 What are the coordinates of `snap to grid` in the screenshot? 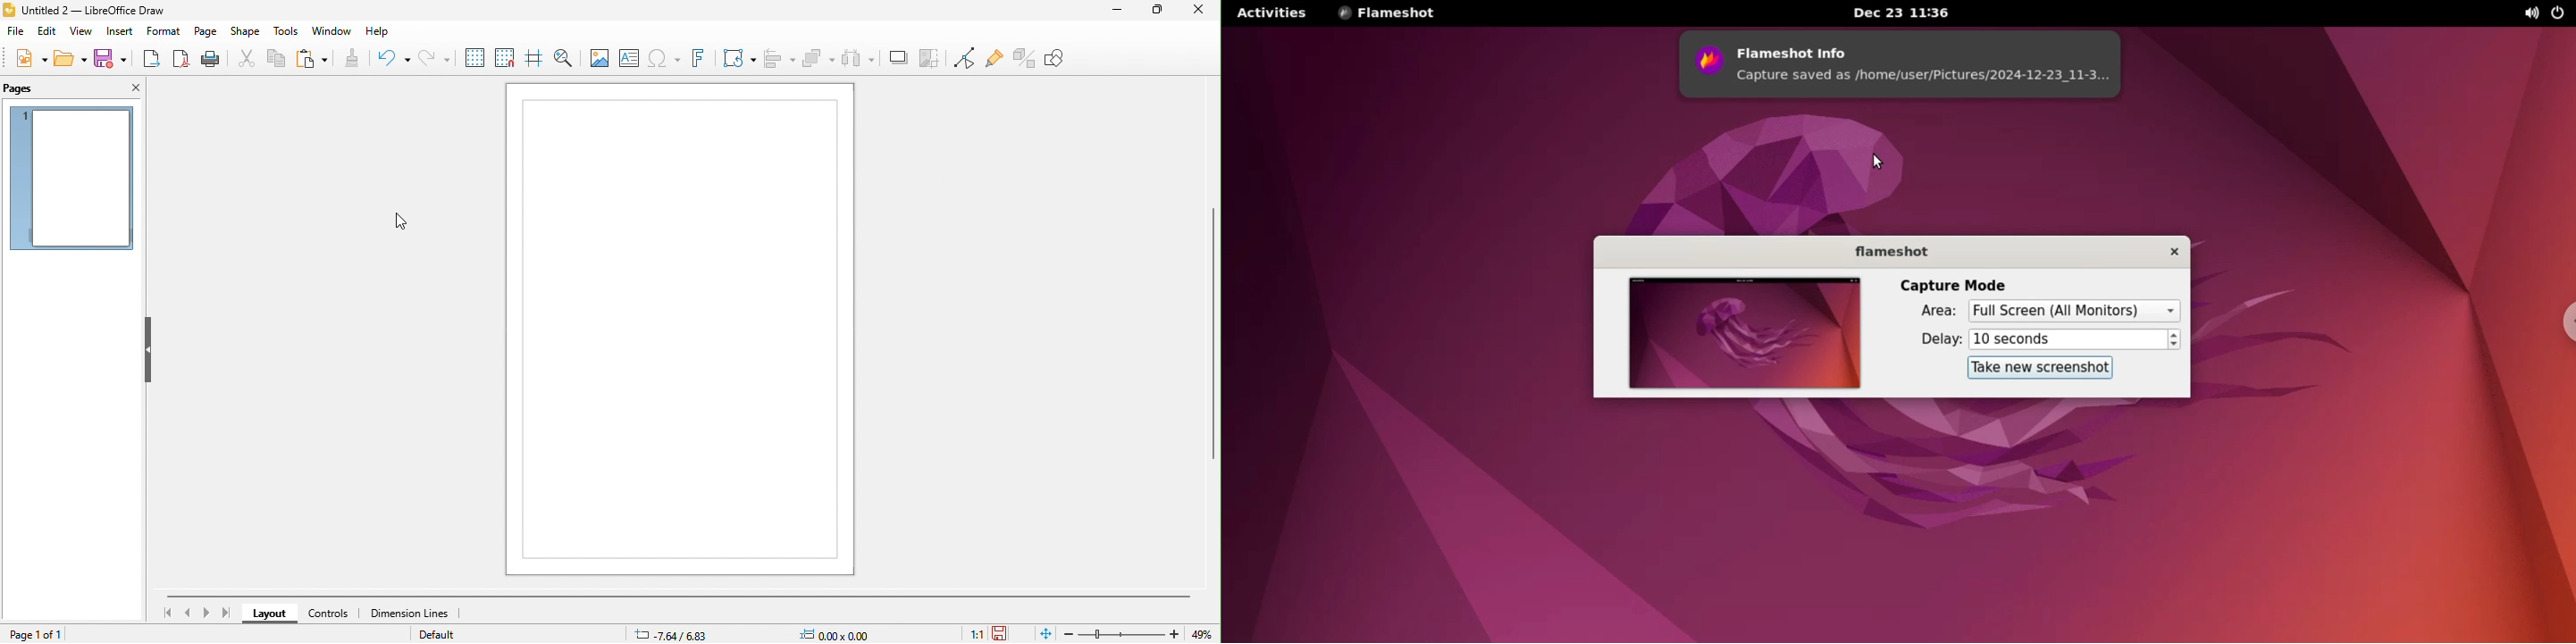 It's located at (504, 57).